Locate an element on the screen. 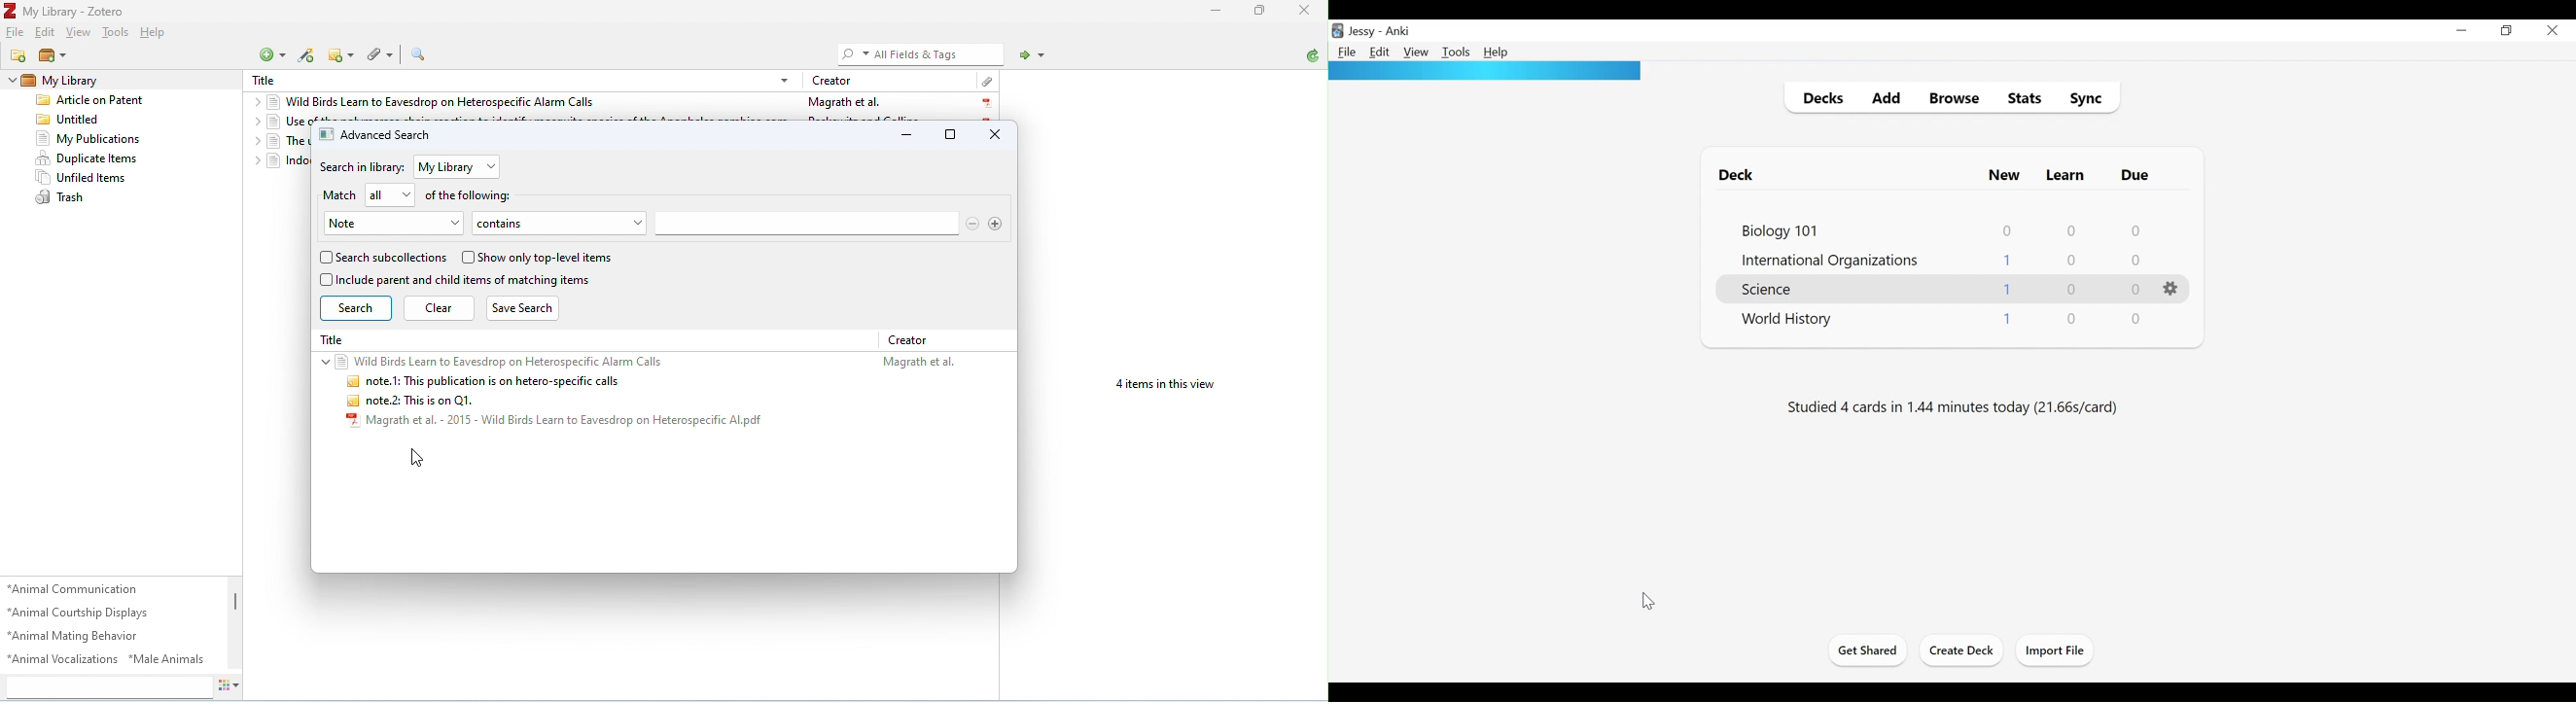 This screenshot has width=2576, height=728. new library is located at coordinates (54, 57).